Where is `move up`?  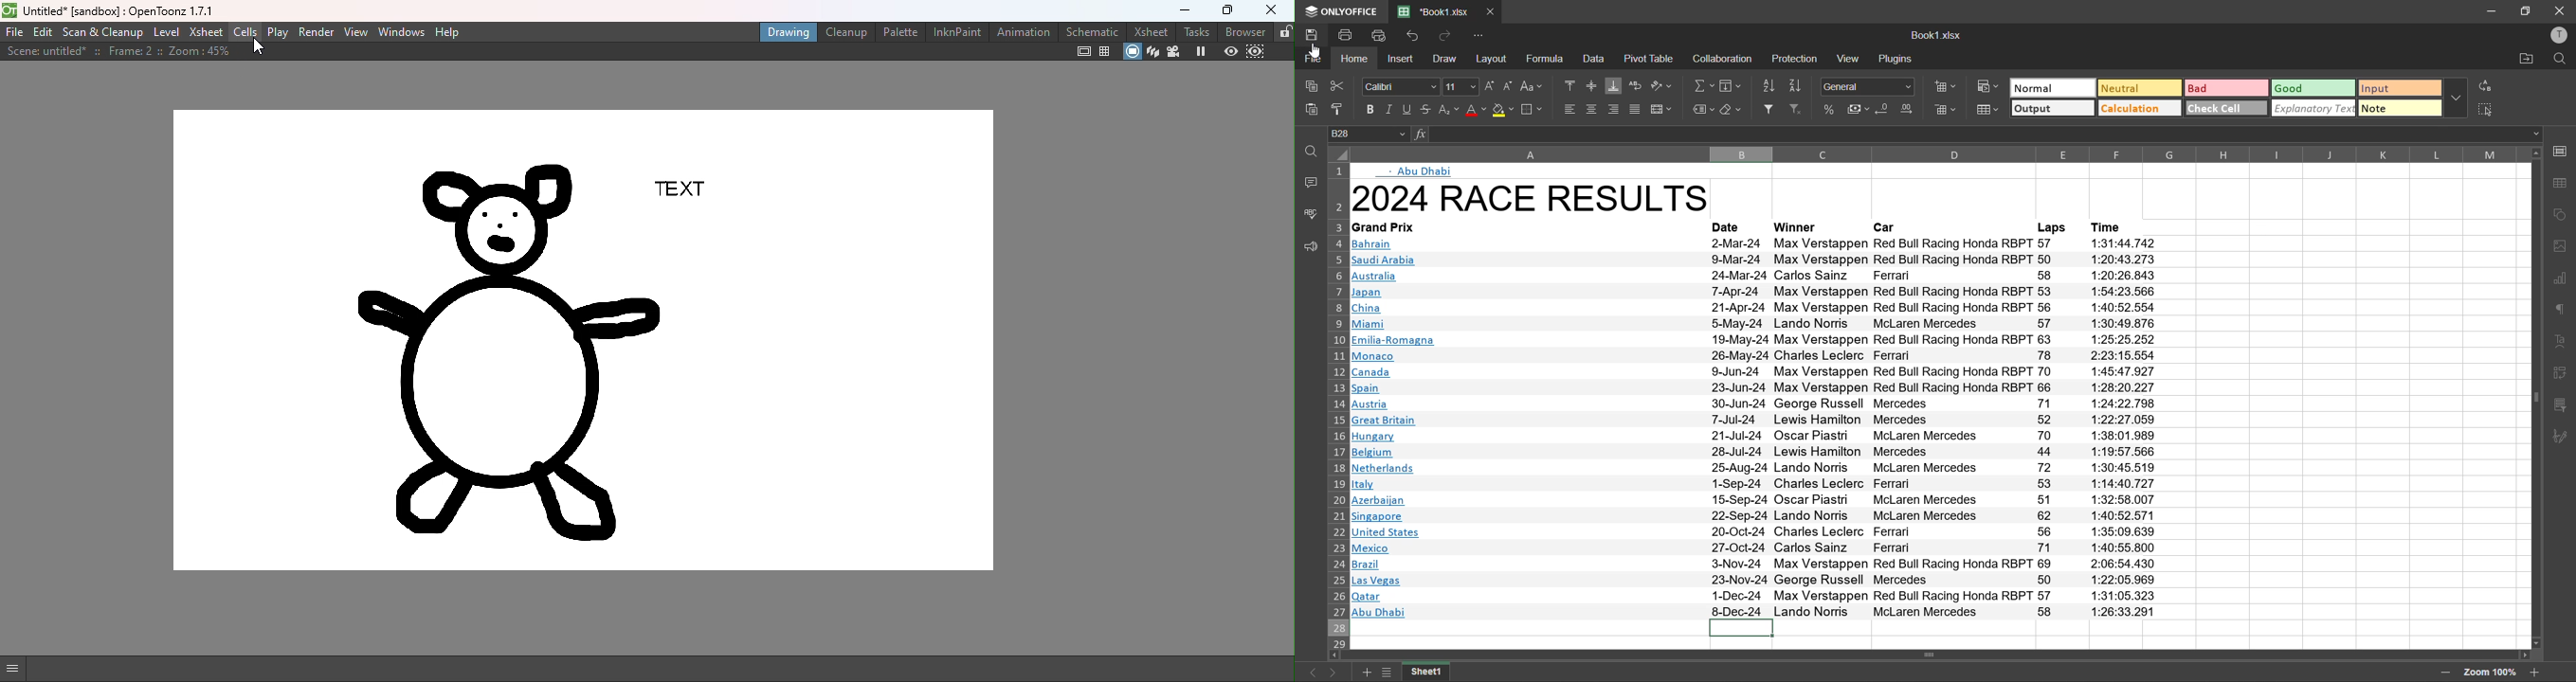 move up is located at coordinates (2535, 157).